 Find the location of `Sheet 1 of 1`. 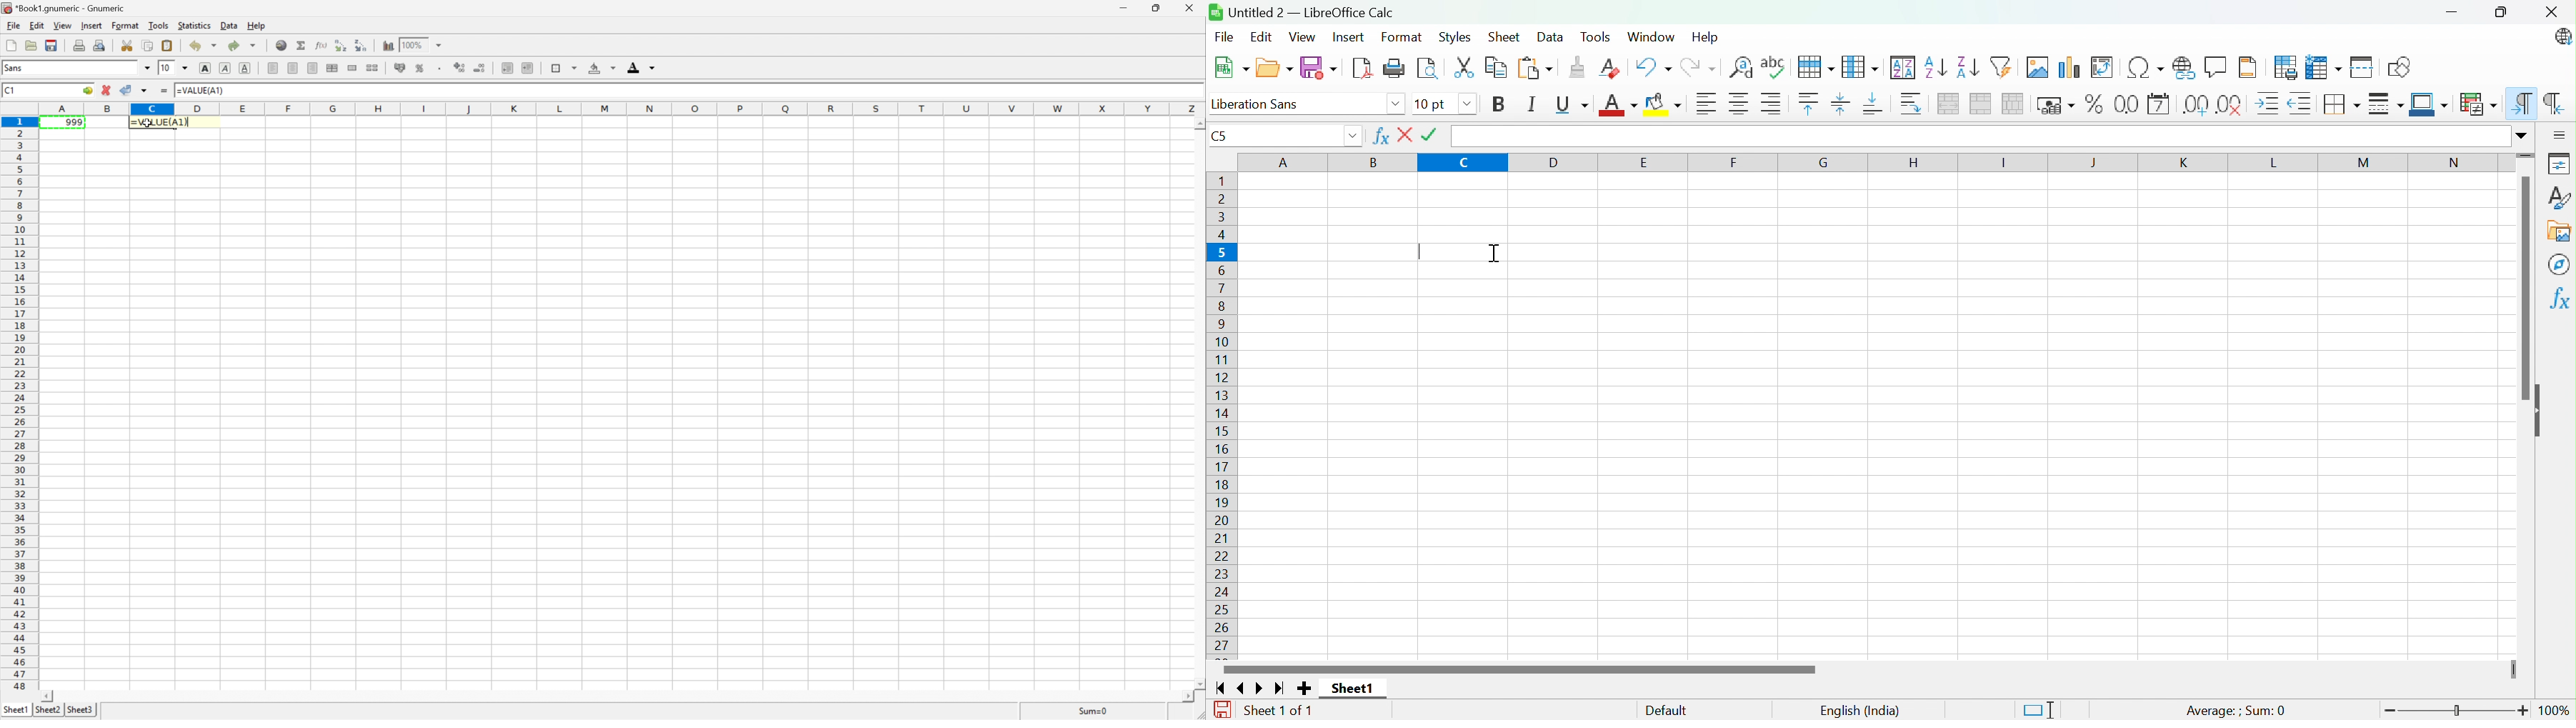

Sheet 1 of 1 is located at coordinates (1278, 711).